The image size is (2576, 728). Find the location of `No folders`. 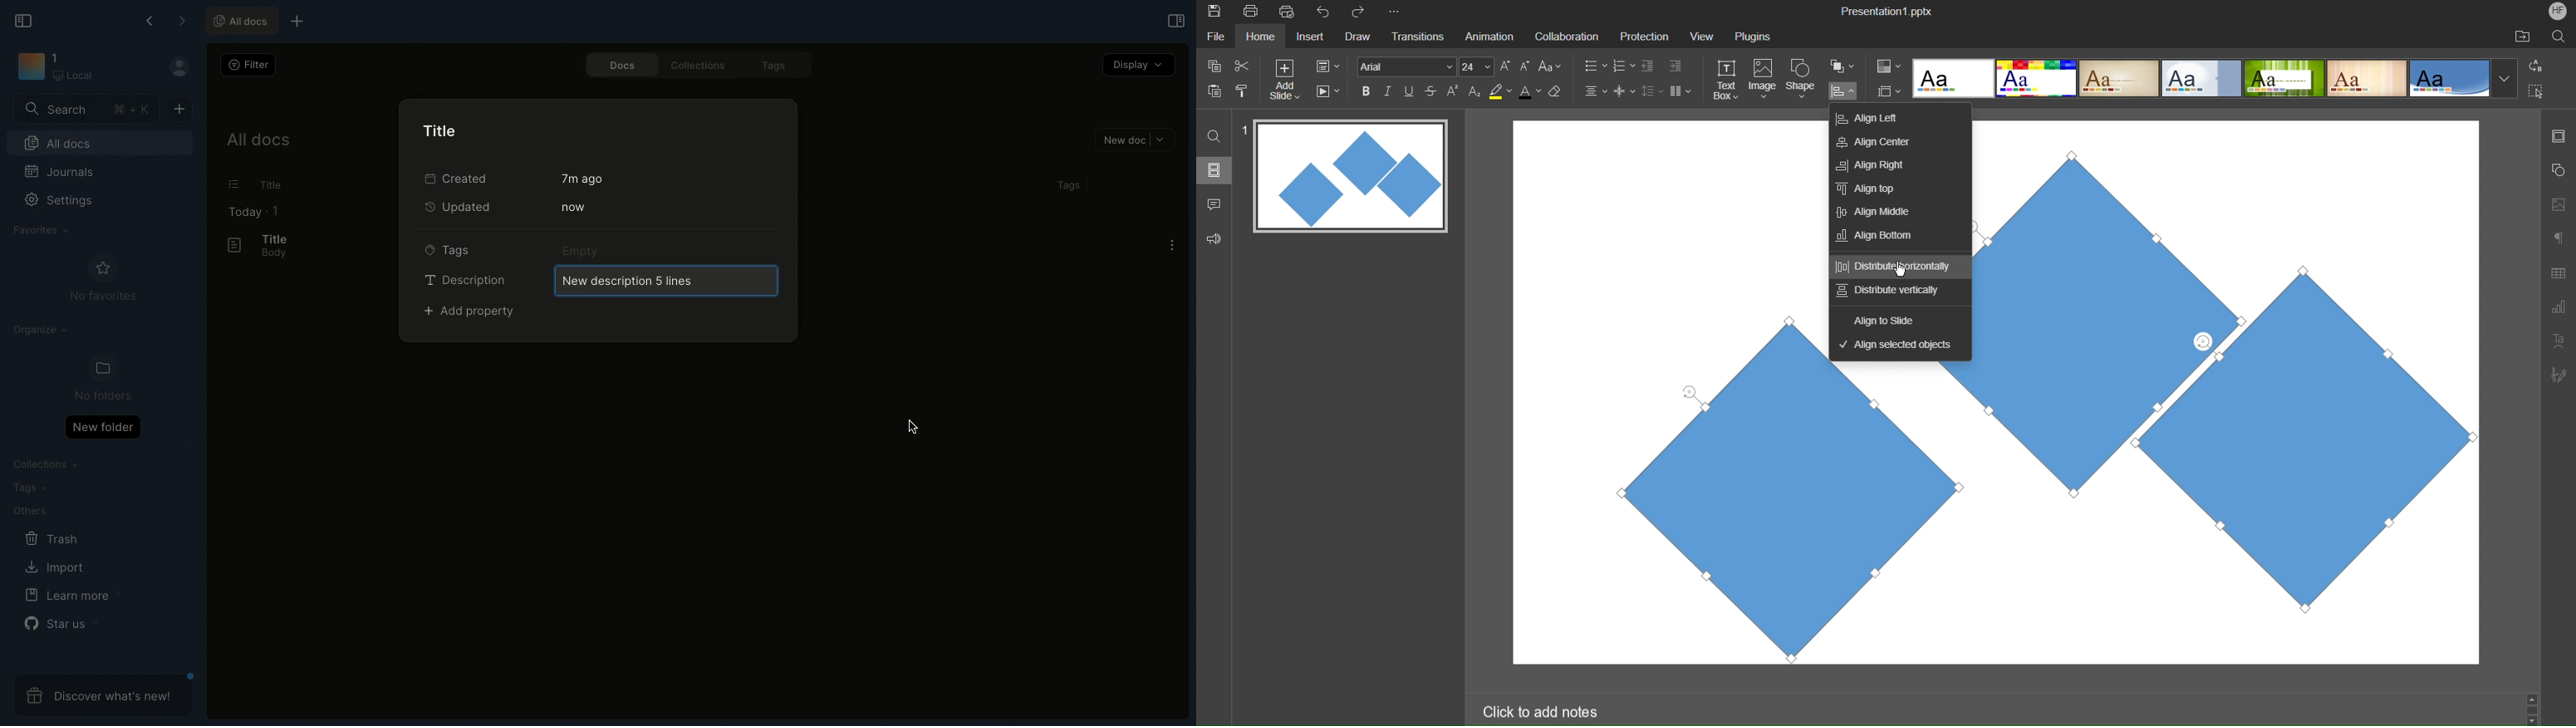

No folders is located at coordinates (96, 379).